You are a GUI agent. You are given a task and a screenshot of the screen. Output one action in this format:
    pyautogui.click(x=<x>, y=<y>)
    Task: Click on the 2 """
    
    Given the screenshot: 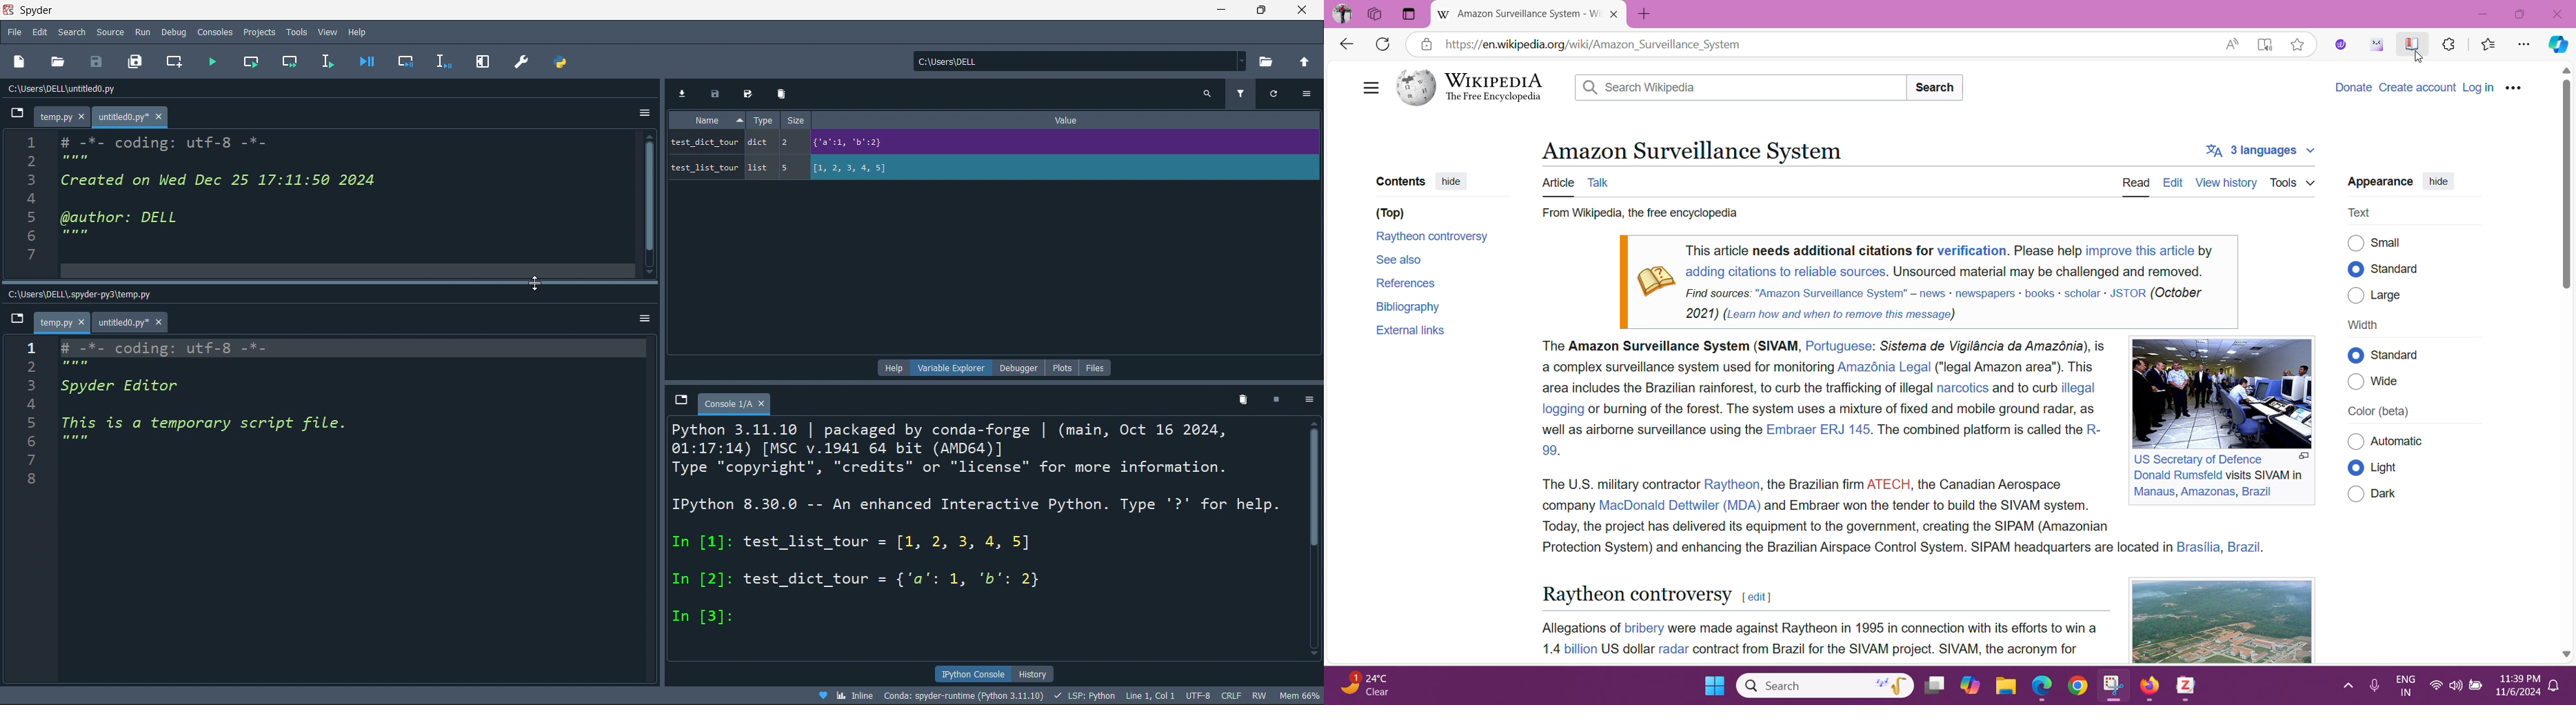 What is the action you would take?
    pyautogui.click(x=73, y=160)
    